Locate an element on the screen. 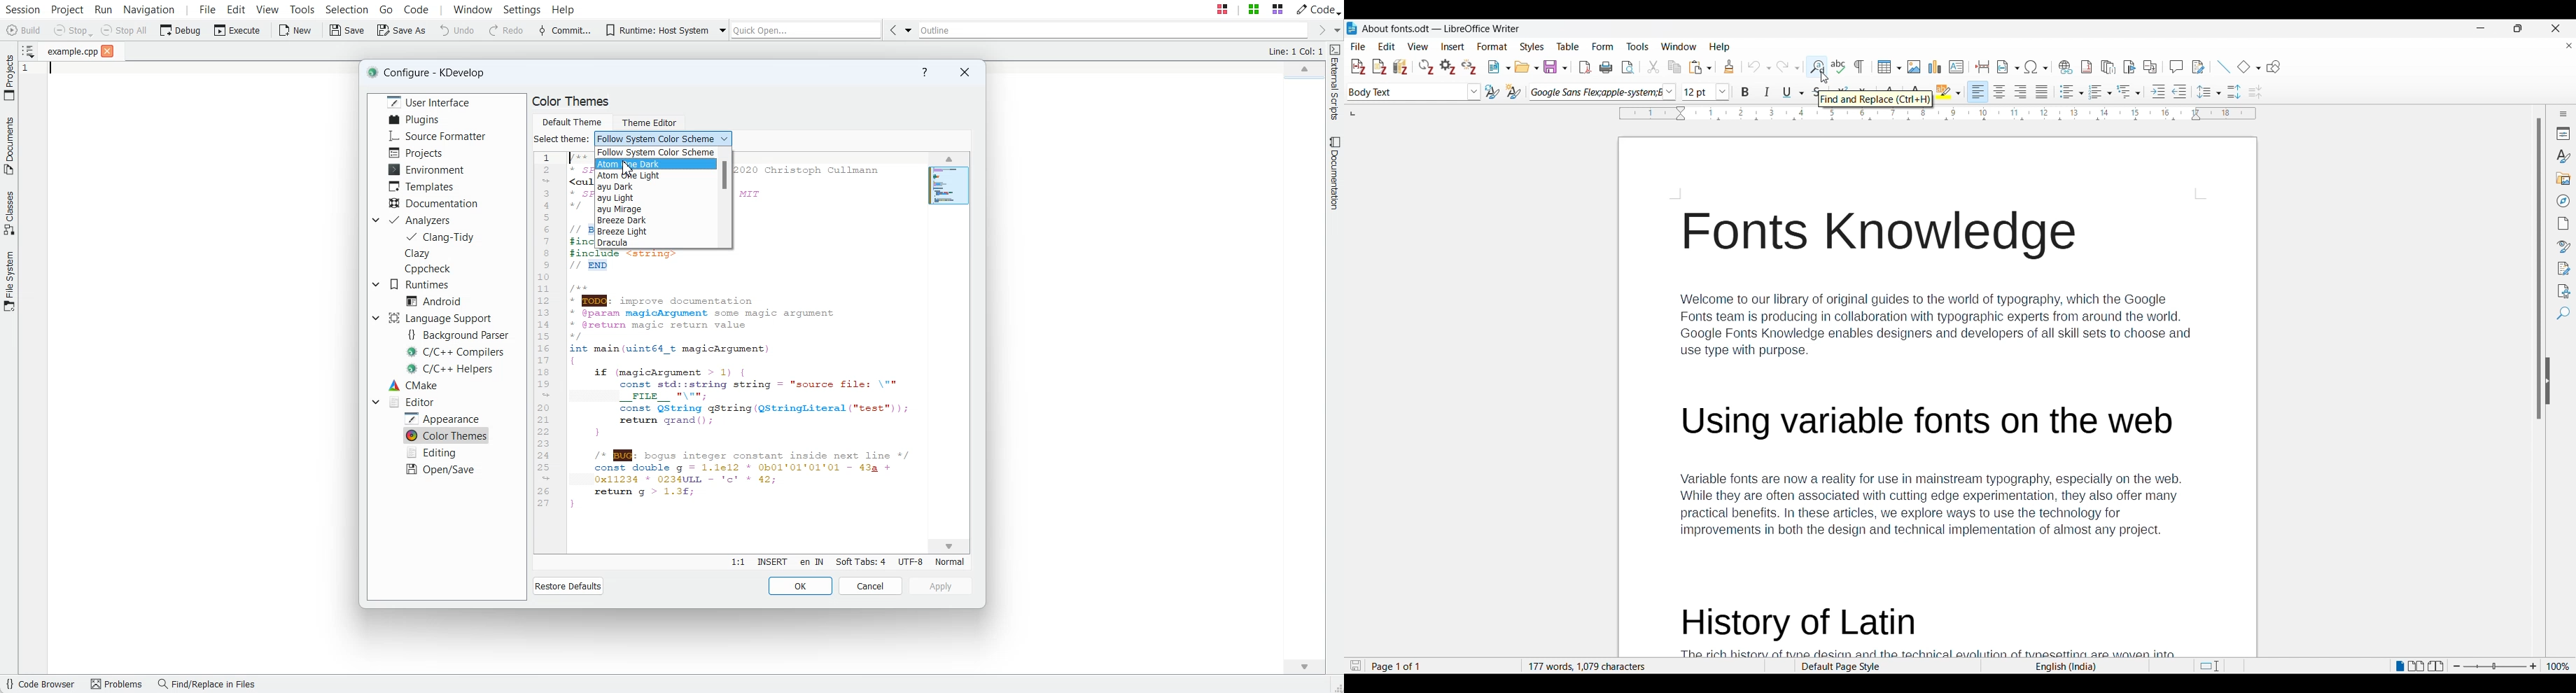  Increase paragraph spacing is located at coordinates (2235, 92).